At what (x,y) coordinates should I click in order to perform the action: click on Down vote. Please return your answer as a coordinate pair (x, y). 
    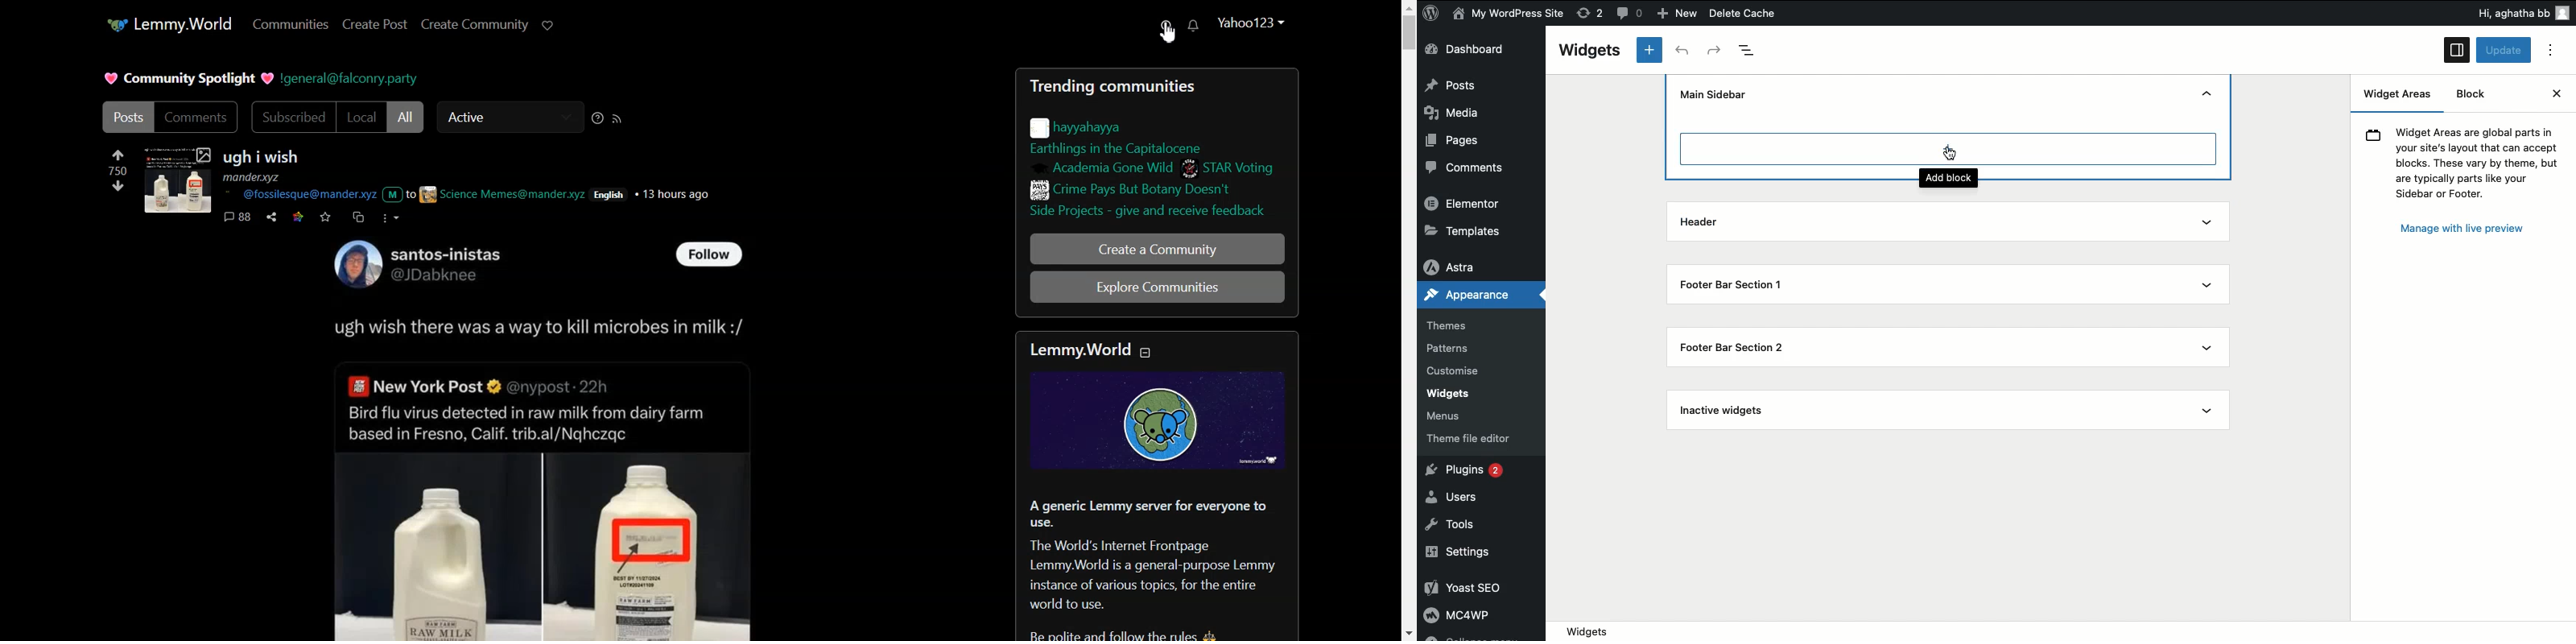
    Looking at the image, I should click on (118, 186).